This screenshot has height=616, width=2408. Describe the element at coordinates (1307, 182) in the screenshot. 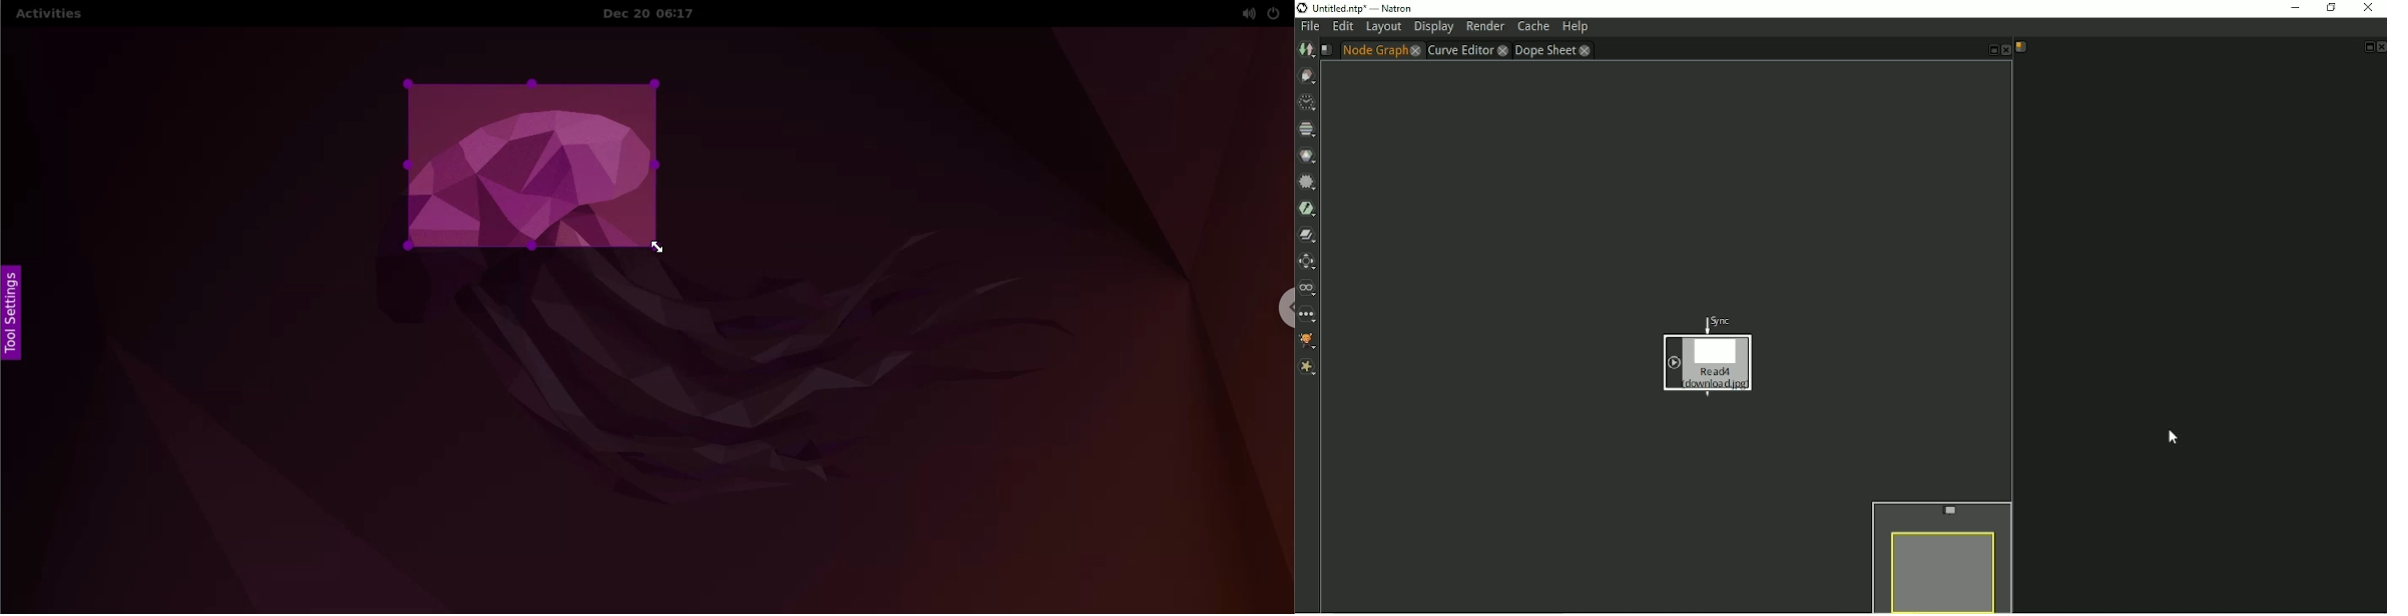

I see `Filter` at that location.